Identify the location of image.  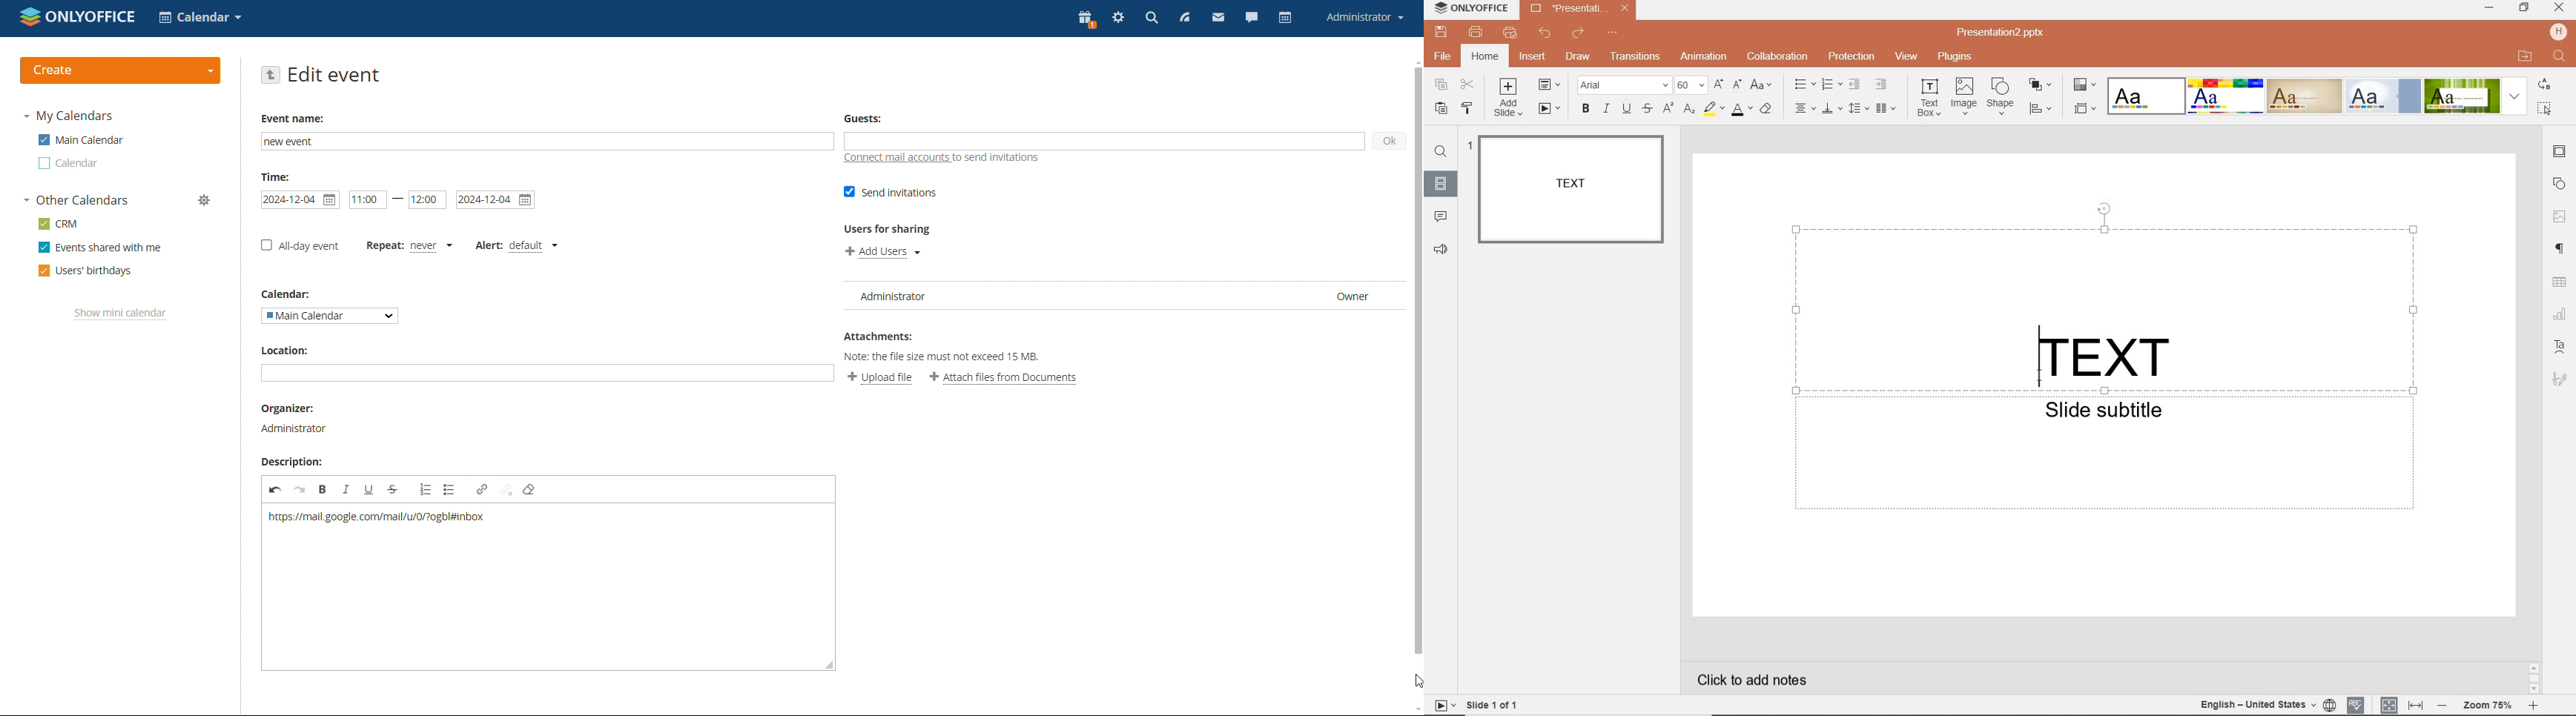
(1964, 97).